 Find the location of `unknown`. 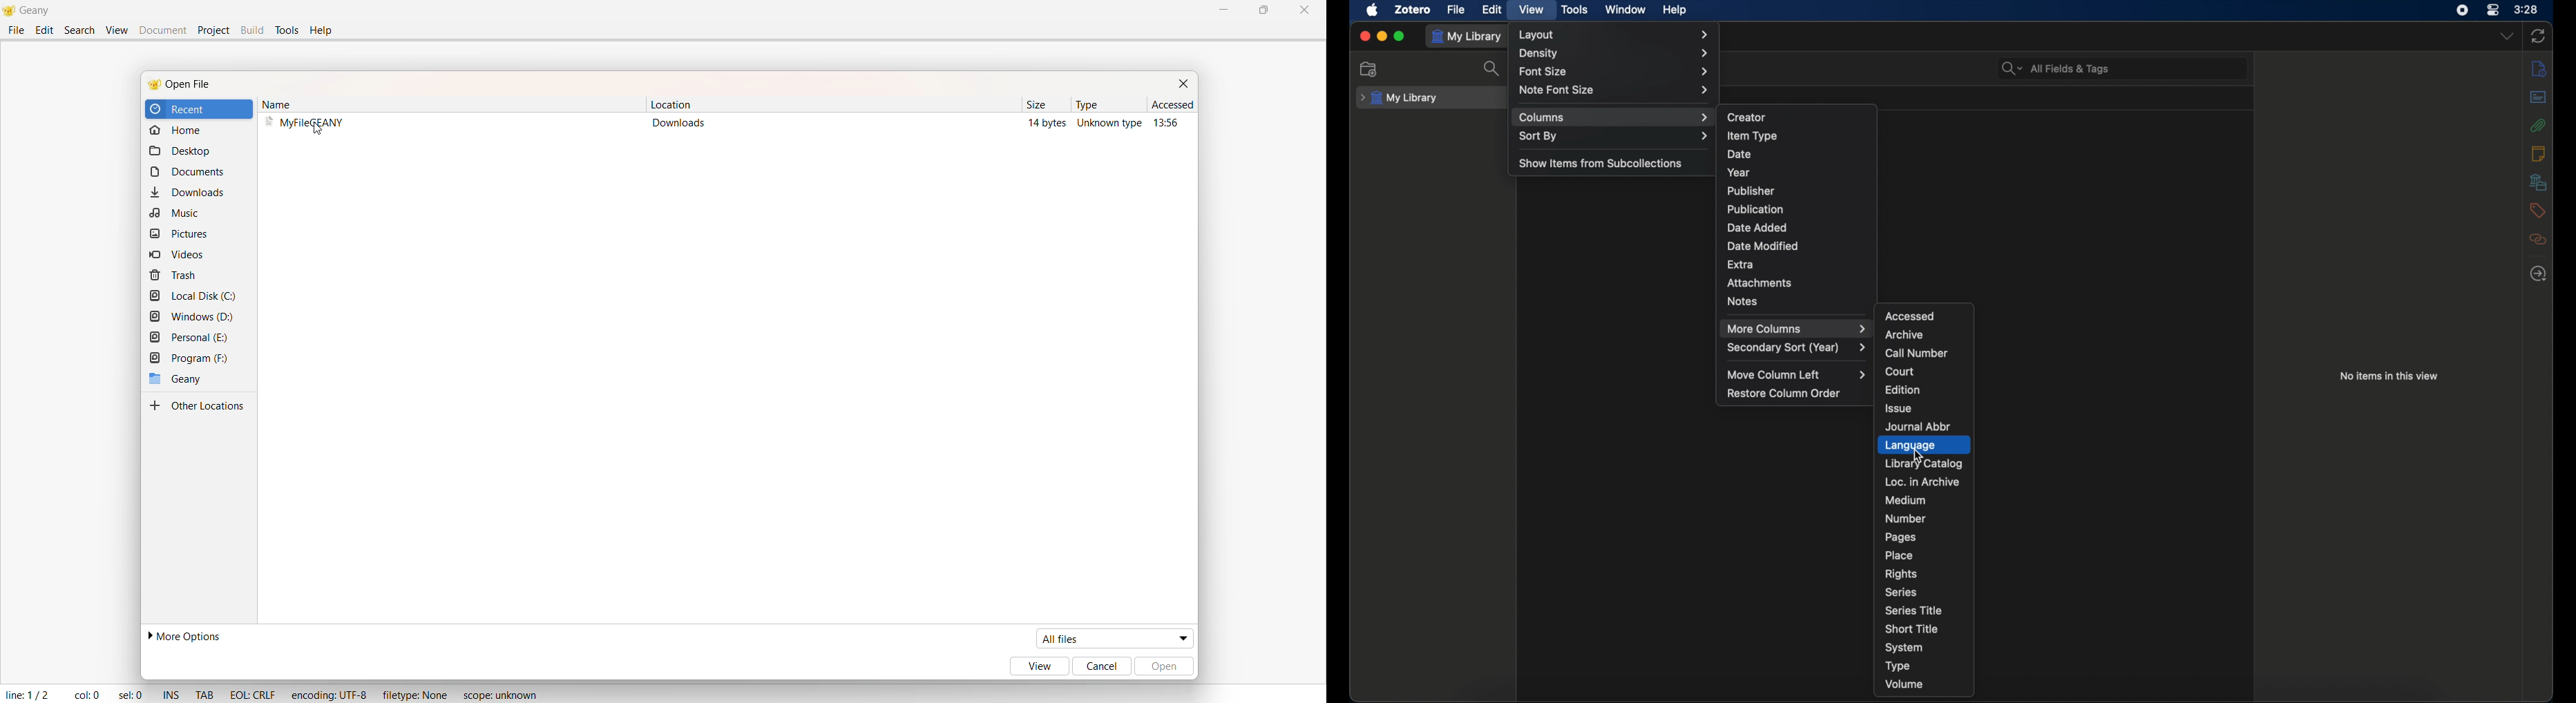

unknown is located at coordinates (1109, 127).